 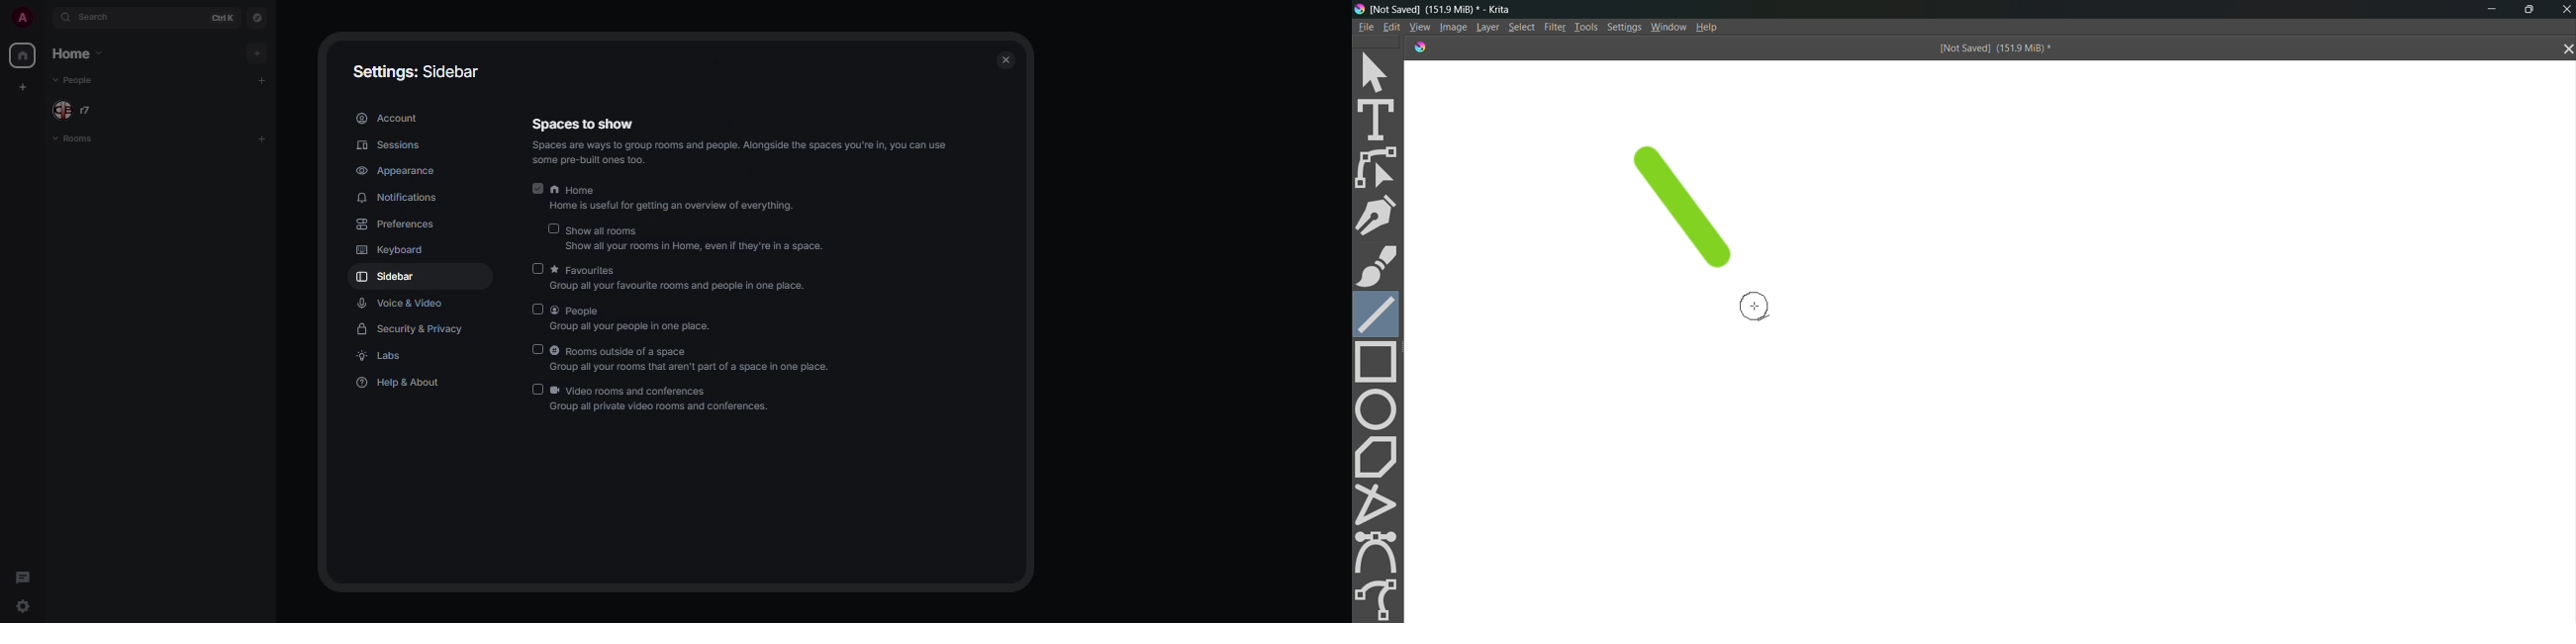 I want to click on Window, so click(x=1669, y=27).